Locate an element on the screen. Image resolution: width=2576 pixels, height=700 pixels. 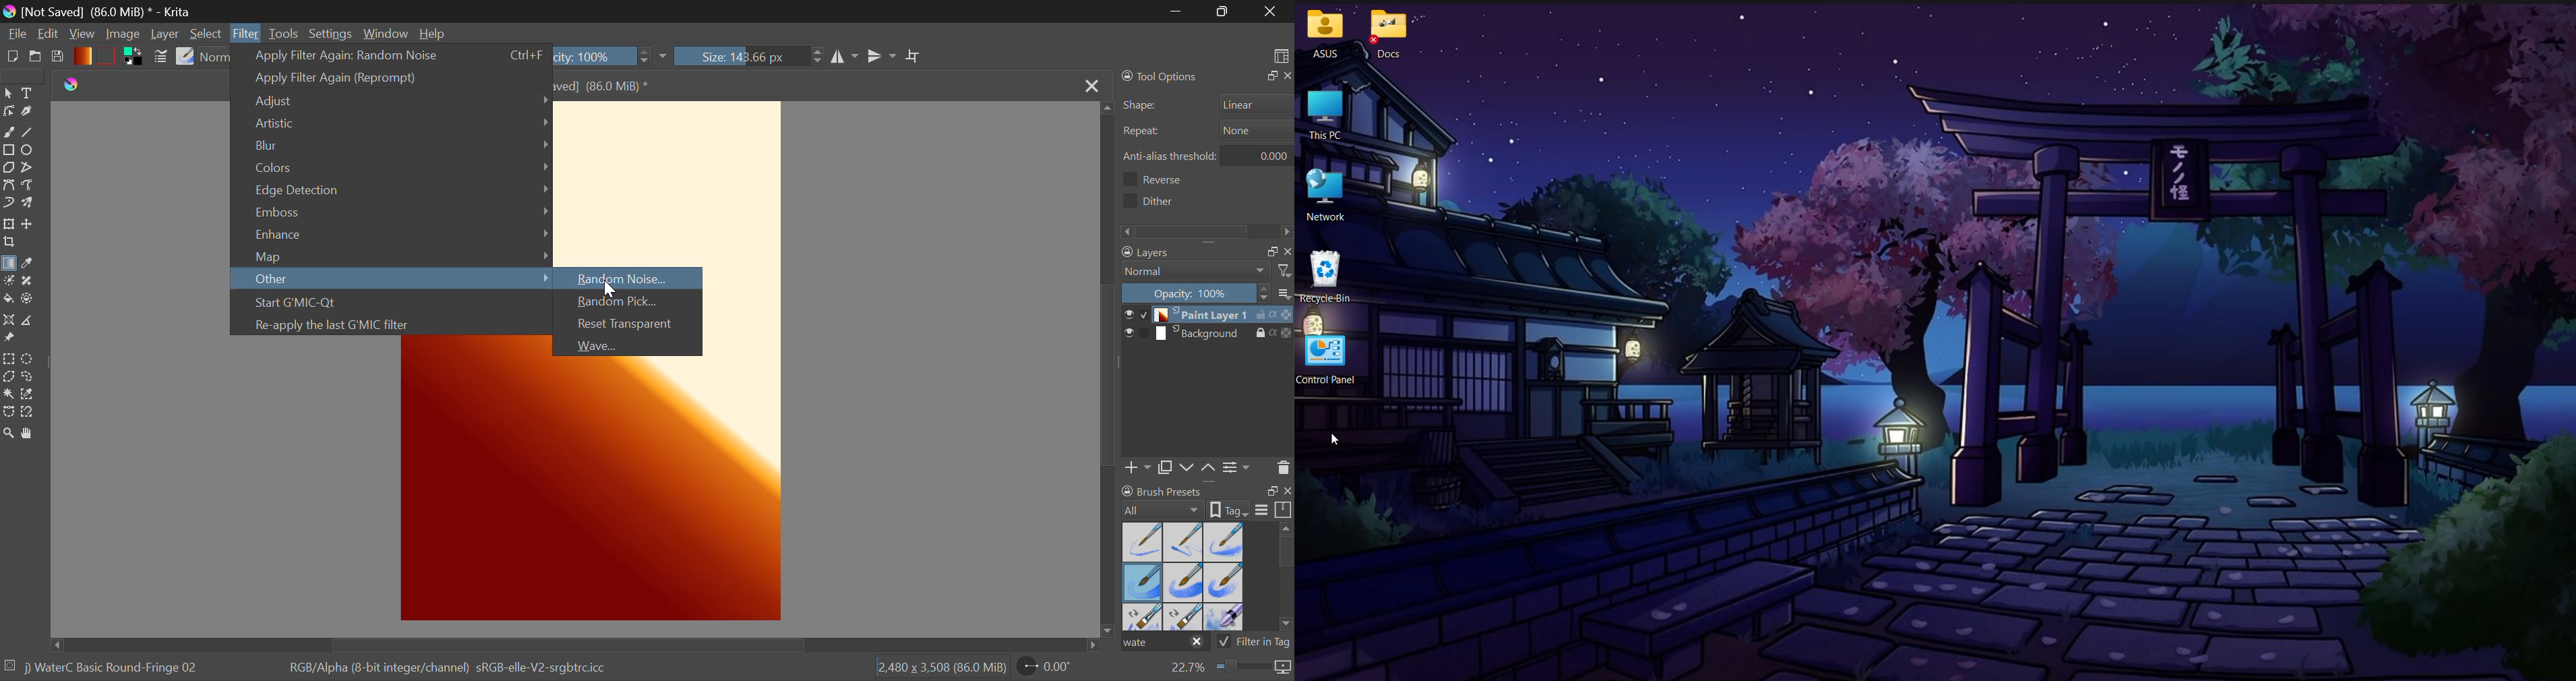
tag is located at coordinates (1283, 645).